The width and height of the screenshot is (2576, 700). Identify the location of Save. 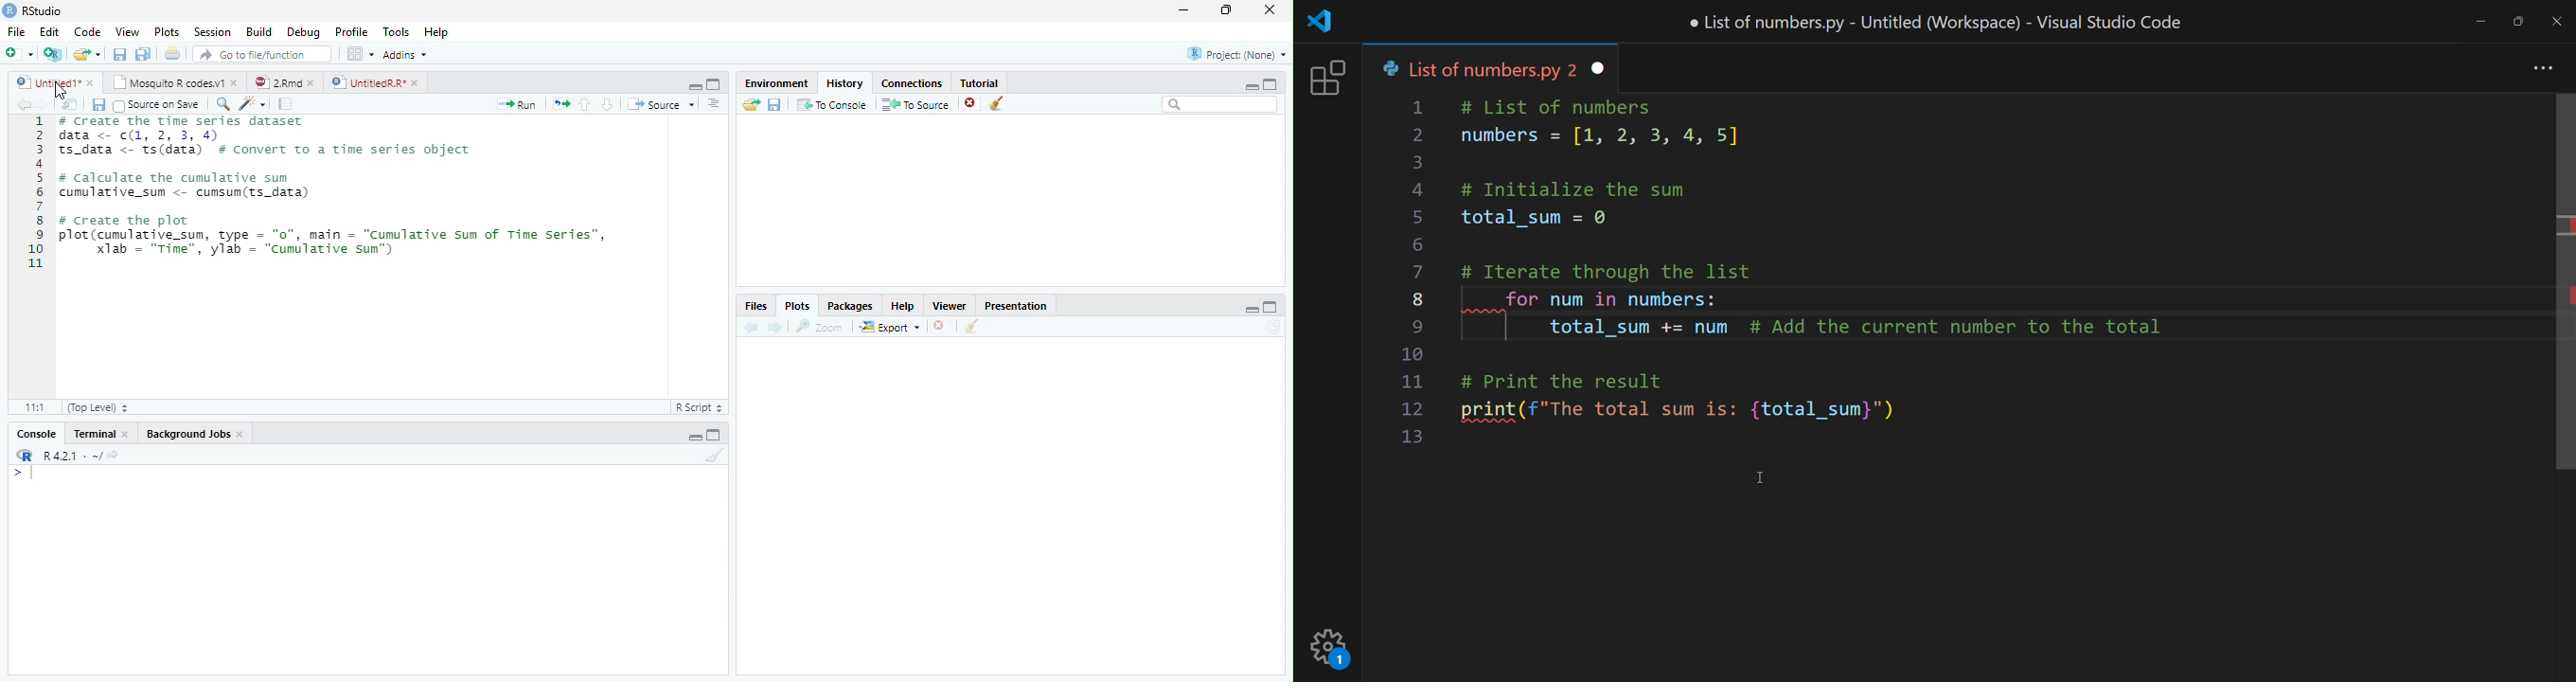
(119, 56).